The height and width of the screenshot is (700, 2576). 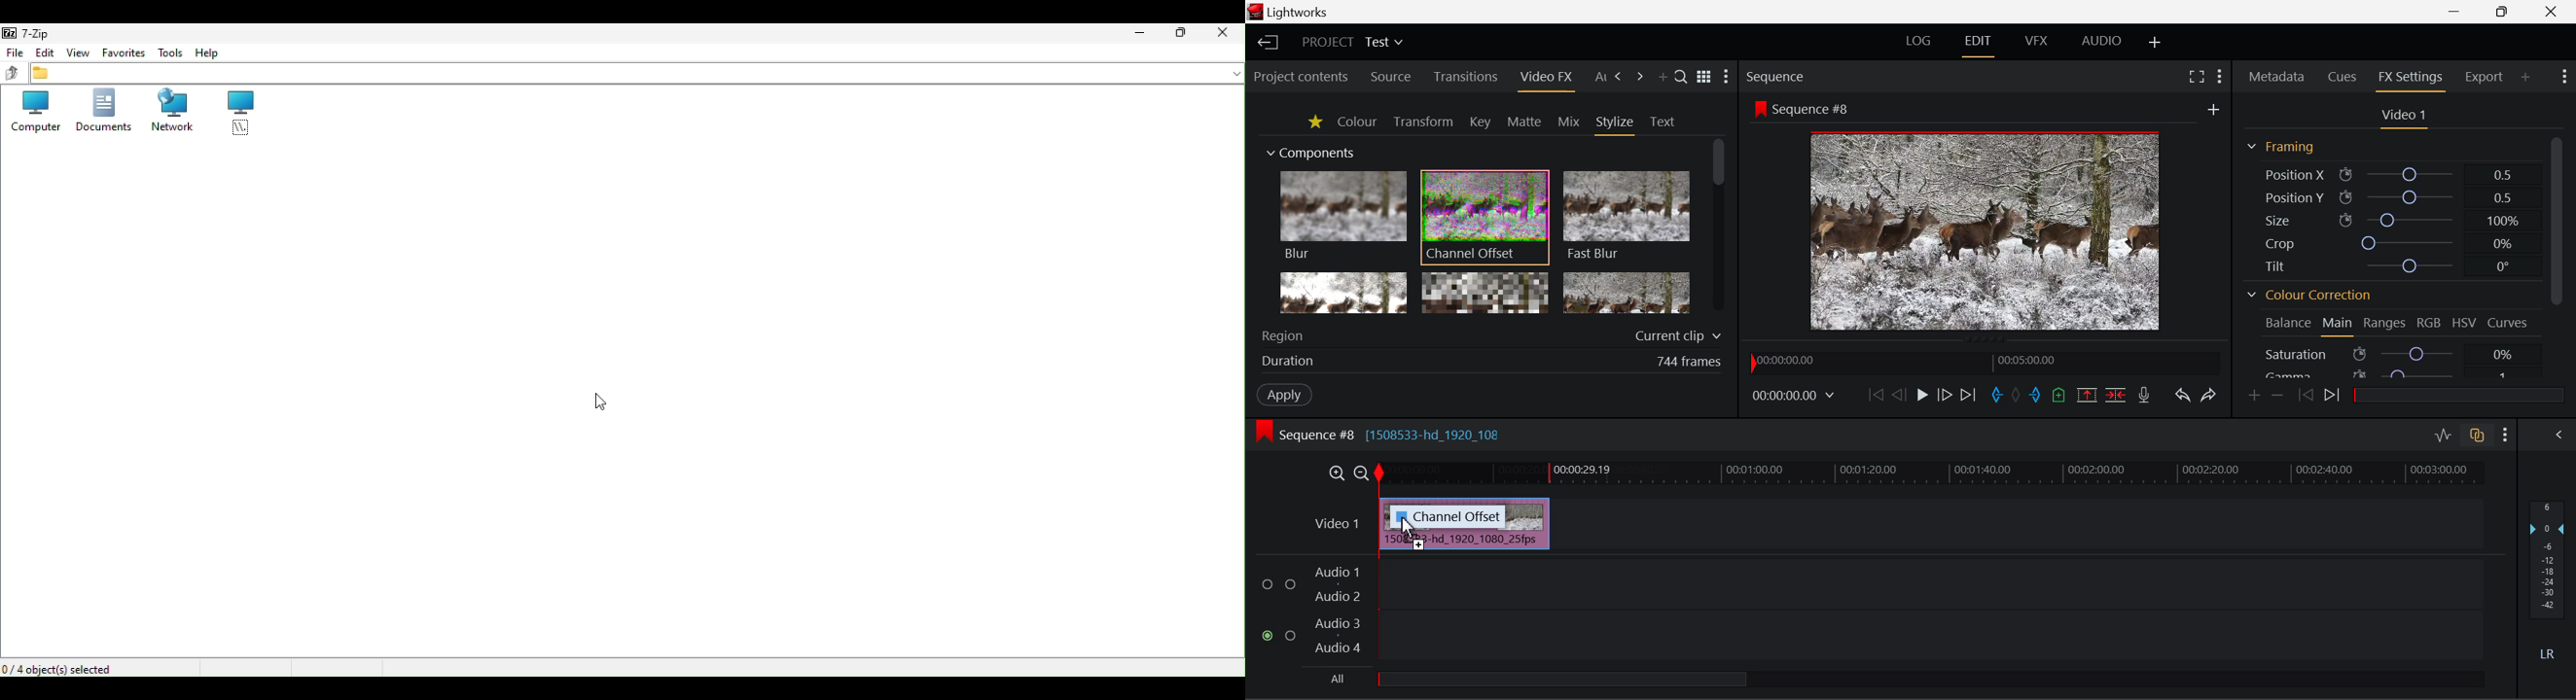 I want to click on Mouse, so click(x=598, y=402).